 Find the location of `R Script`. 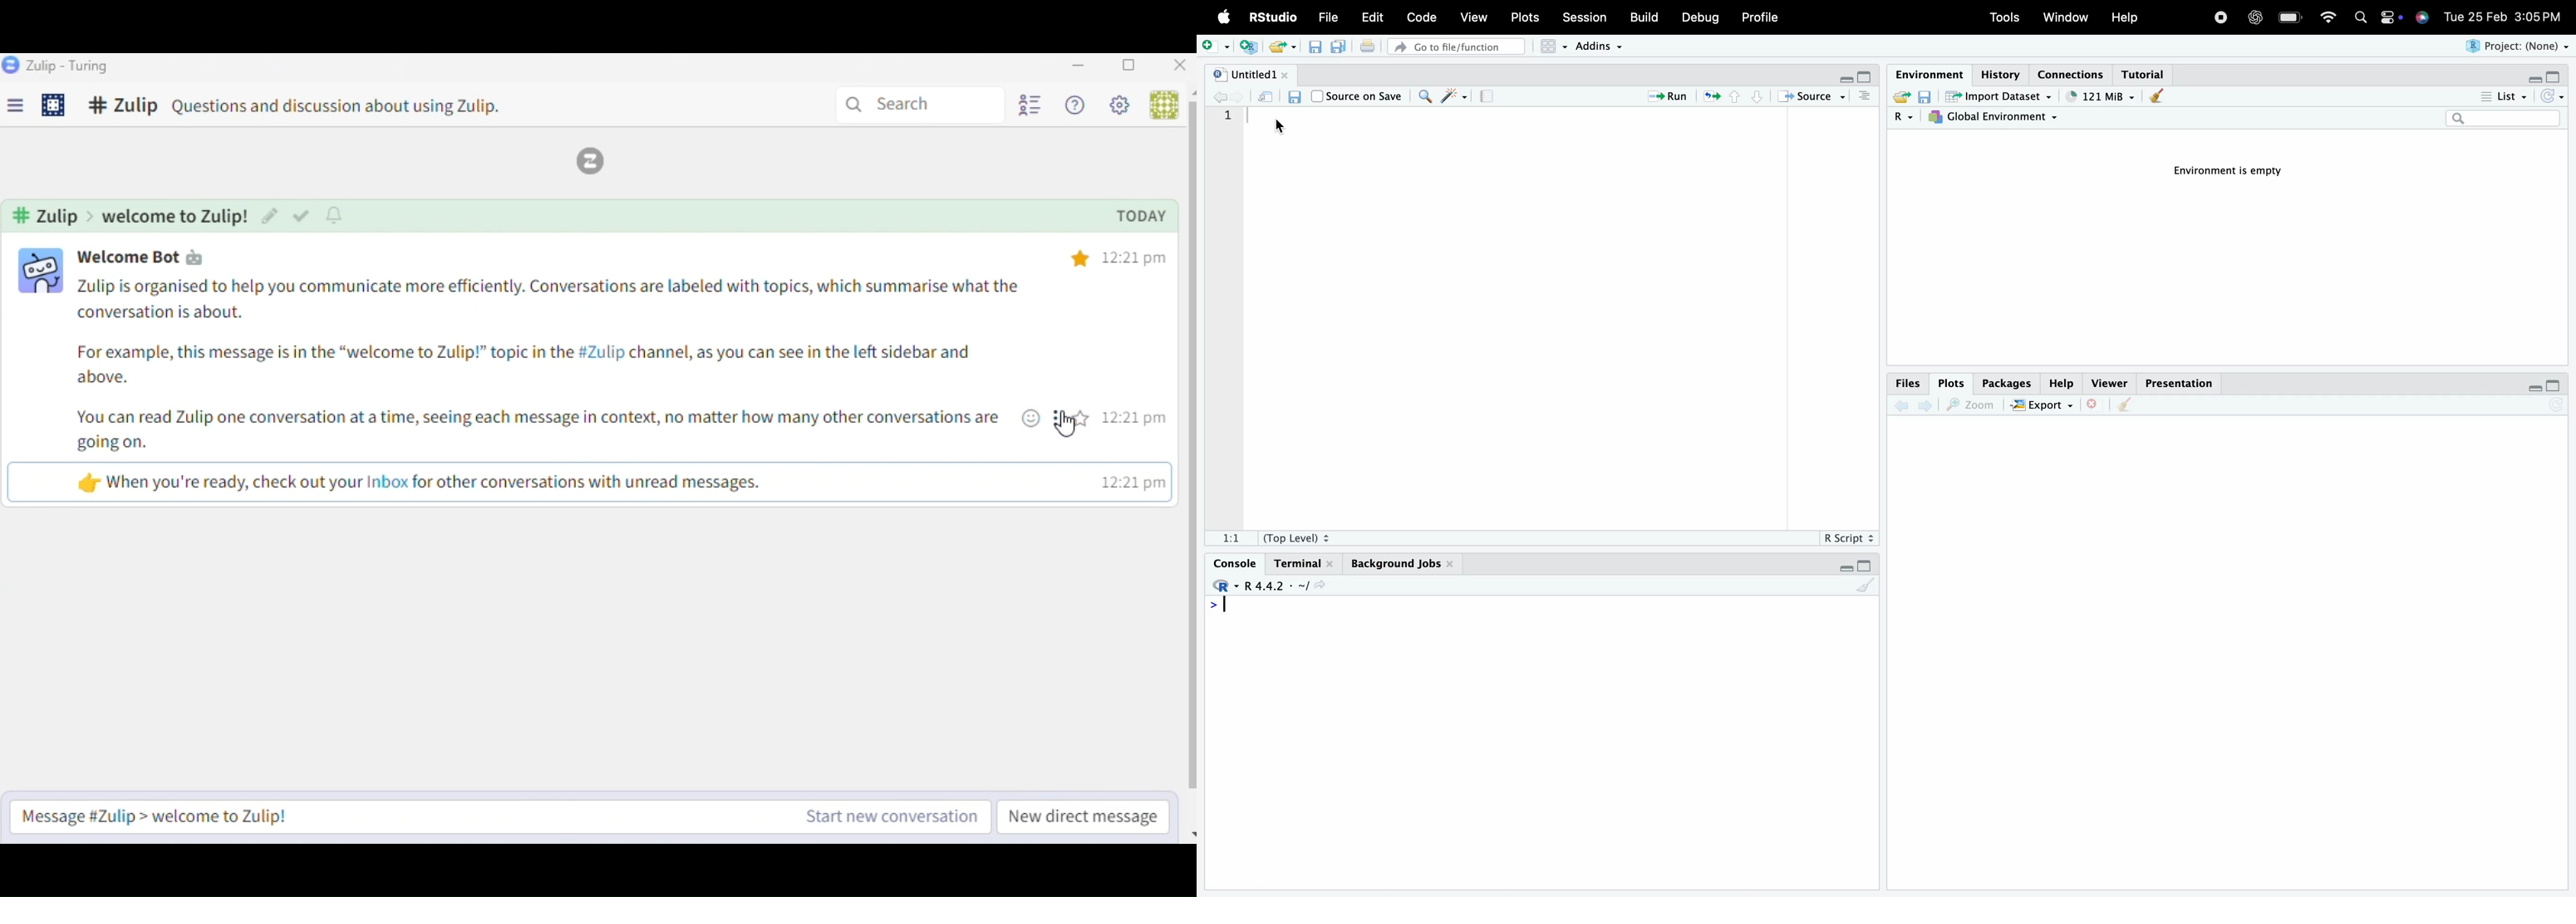

R Script is located at coordinates (1849, 536).